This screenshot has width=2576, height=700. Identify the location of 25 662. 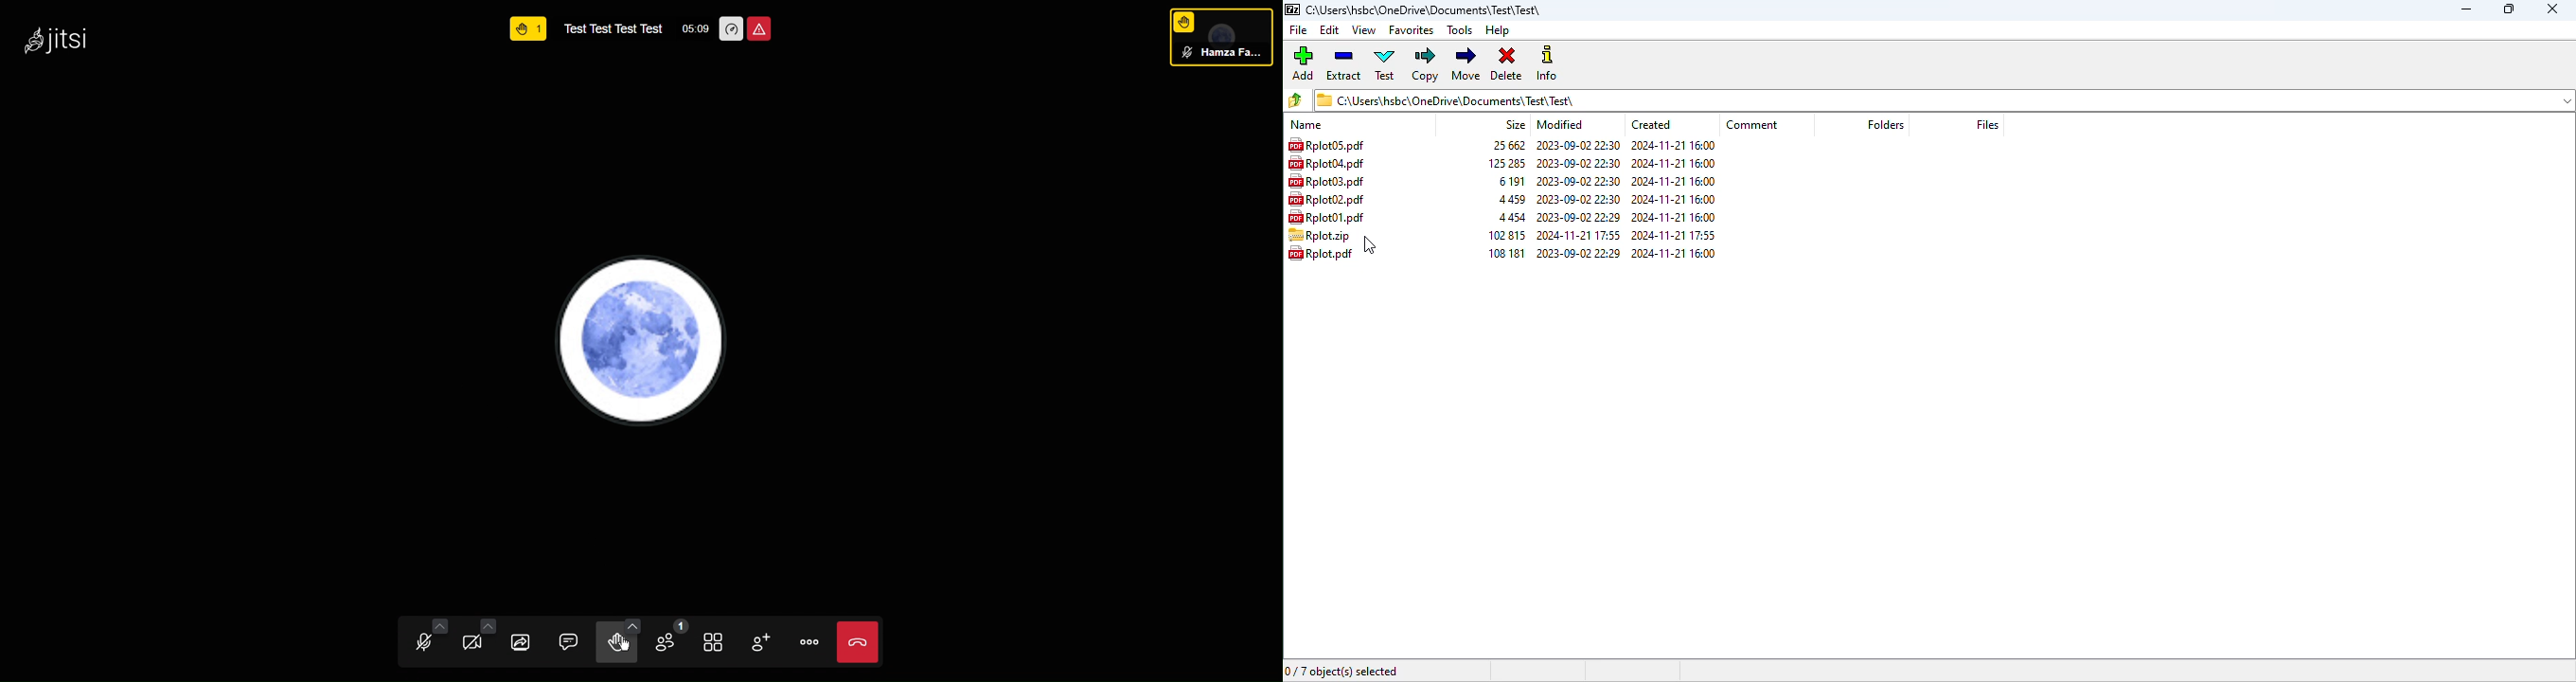
(1503, 145).